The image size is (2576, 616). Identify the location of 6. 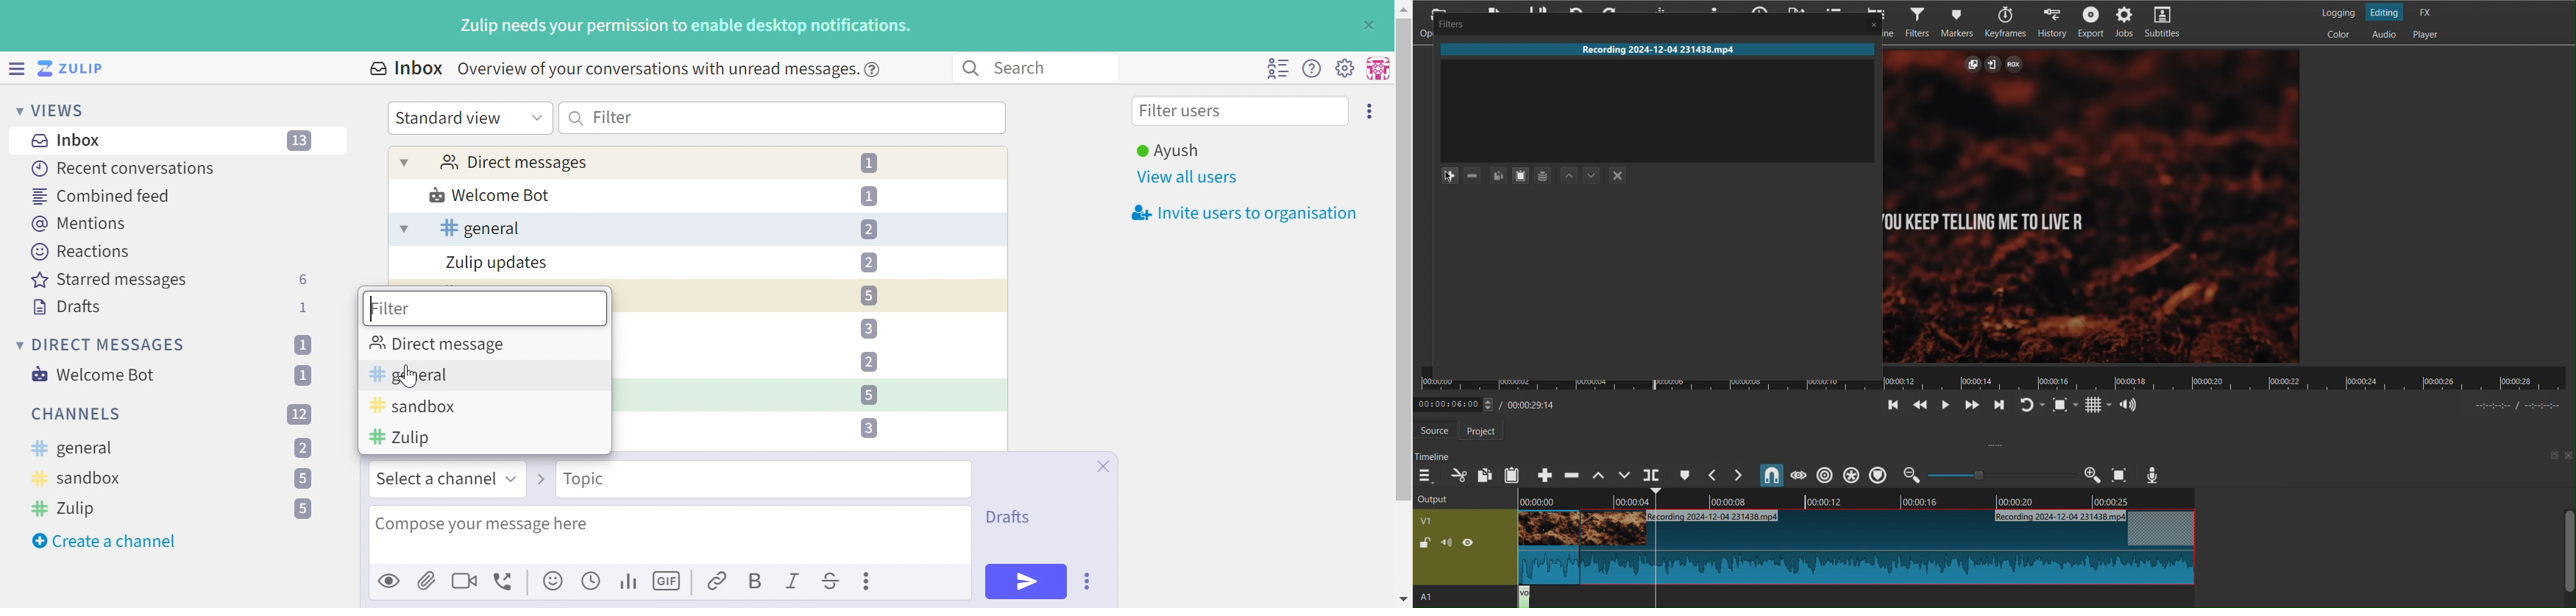
(302, 280).